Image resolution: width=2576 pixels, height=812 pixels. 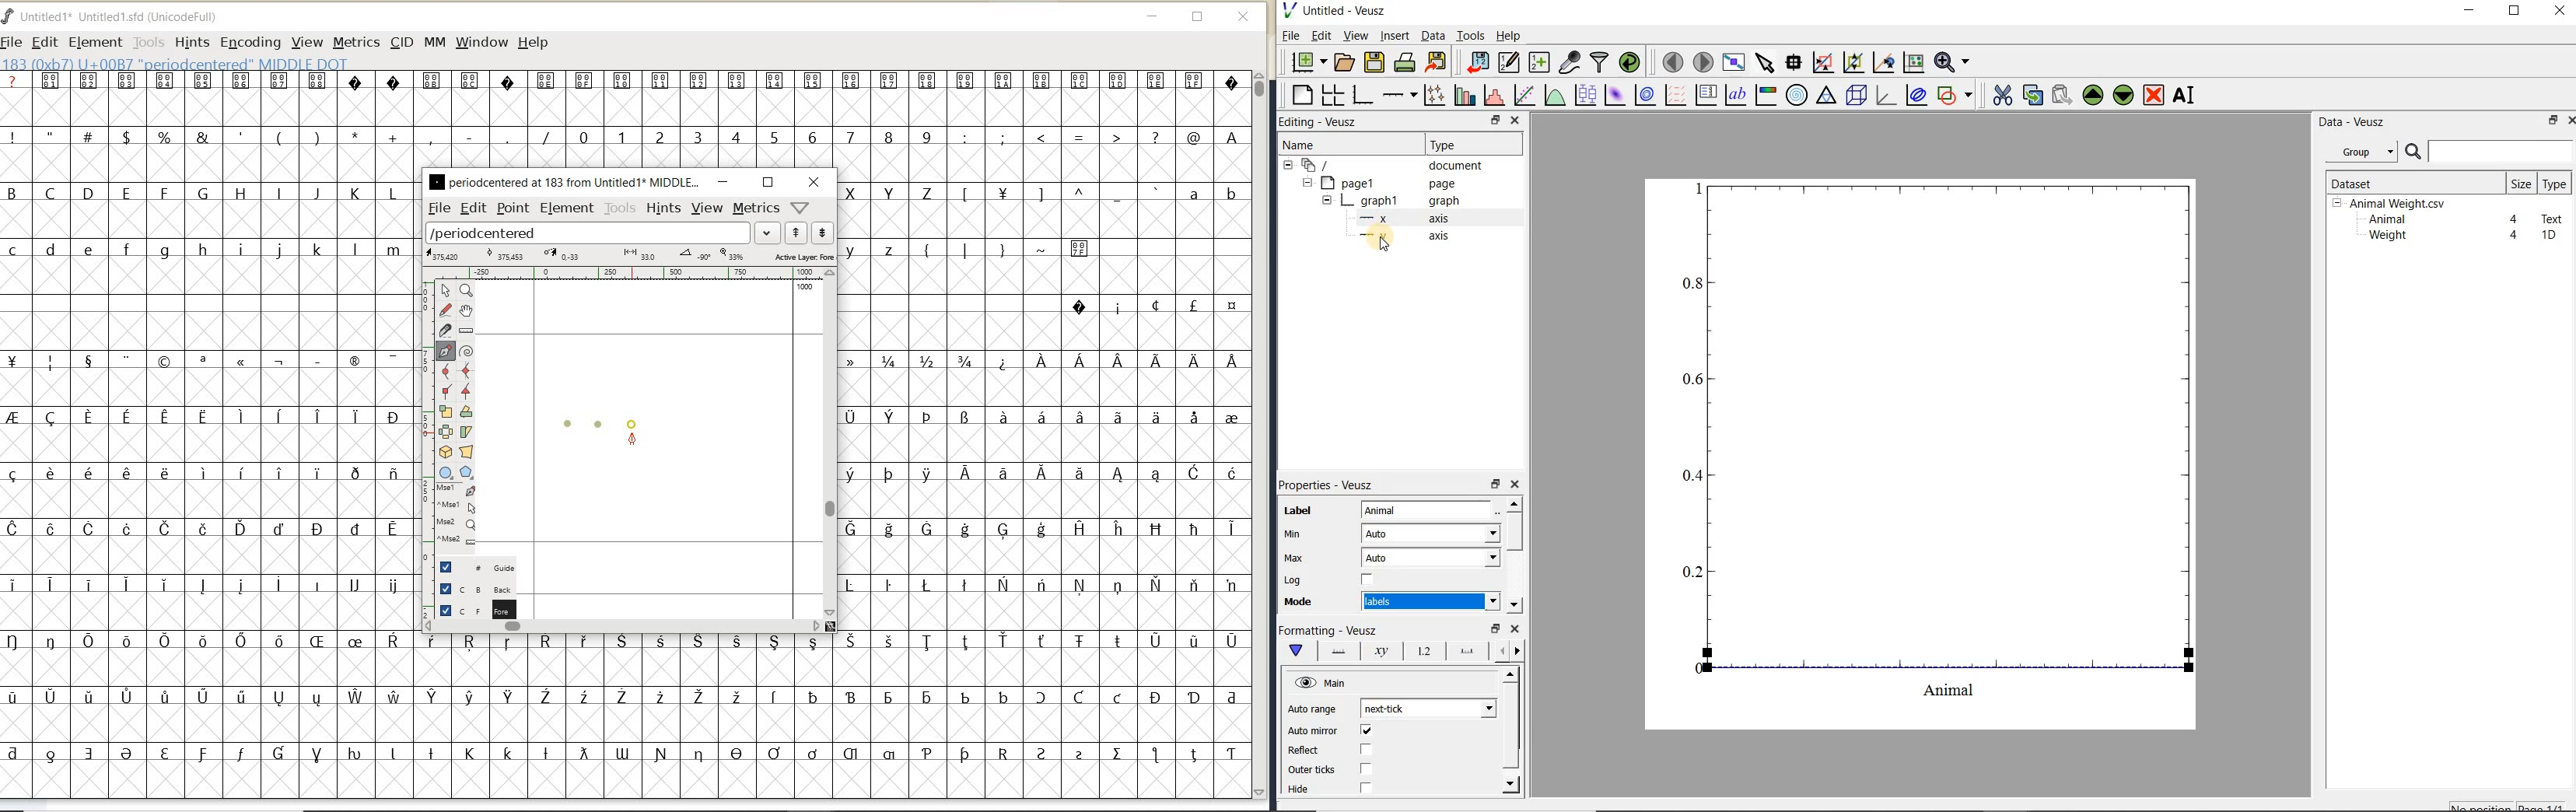 I want to click on MINIMIZE, so click(x=1153, y=19).